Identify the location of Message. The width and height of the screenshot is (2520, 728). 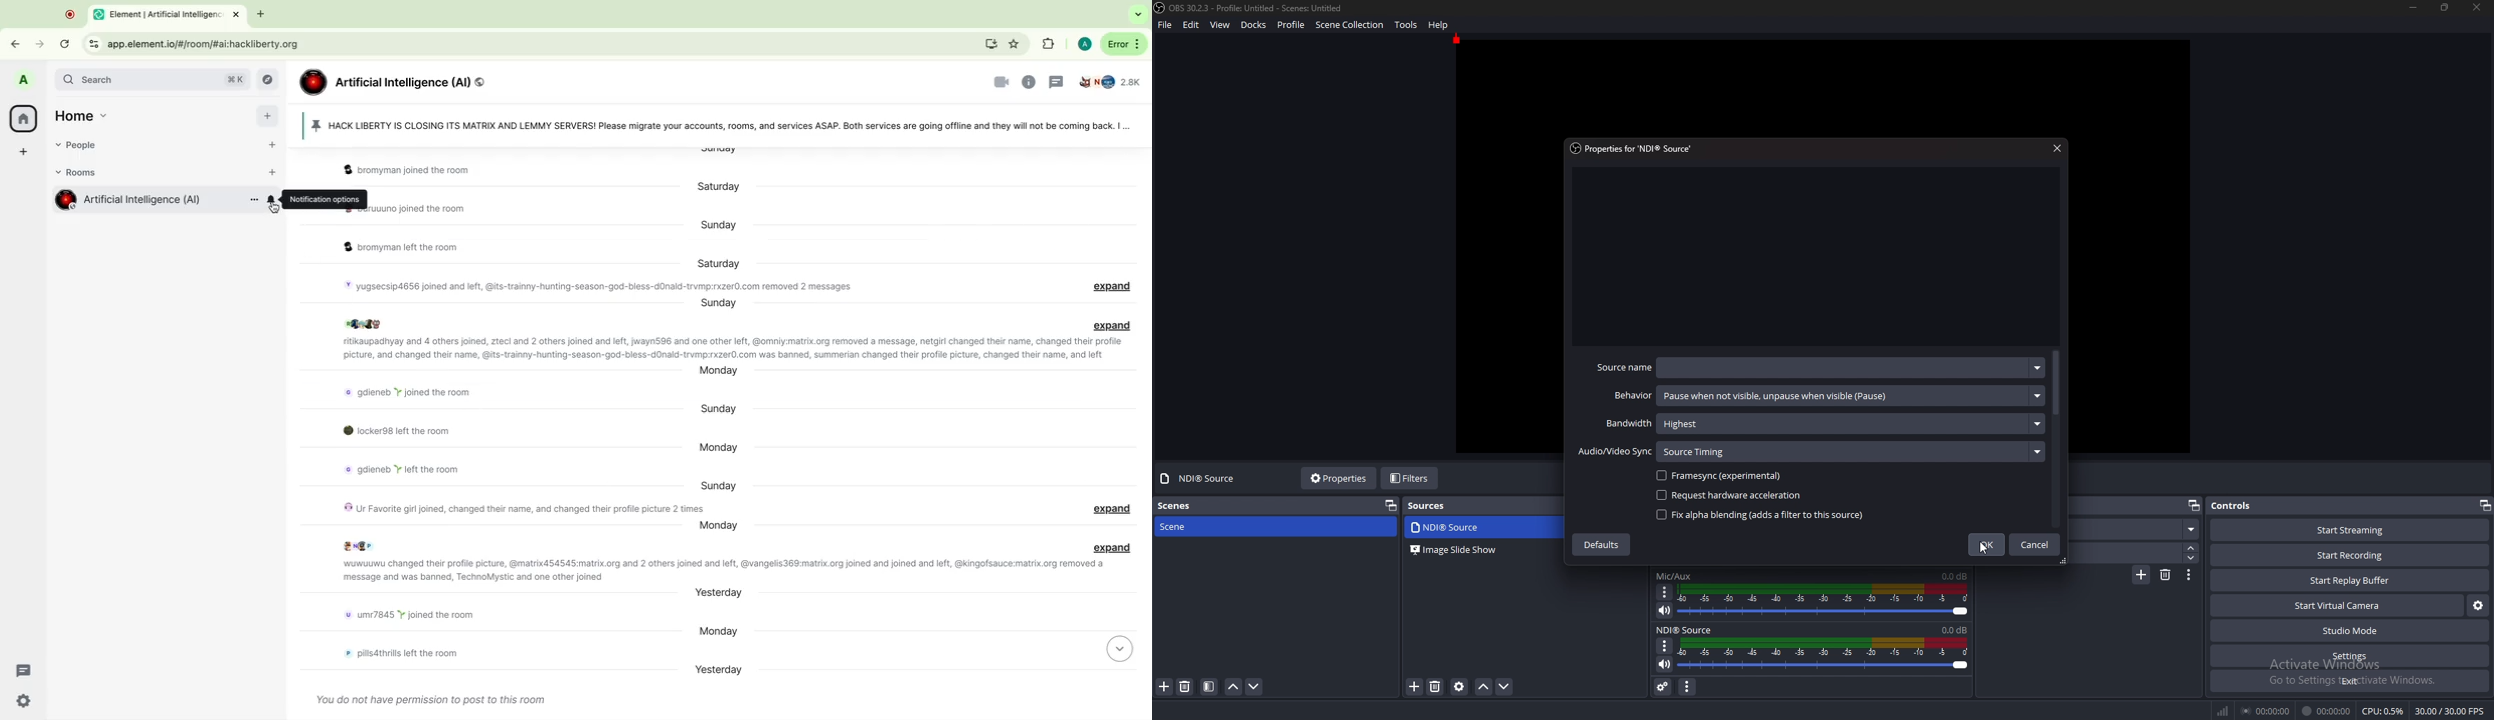
(516, 508).